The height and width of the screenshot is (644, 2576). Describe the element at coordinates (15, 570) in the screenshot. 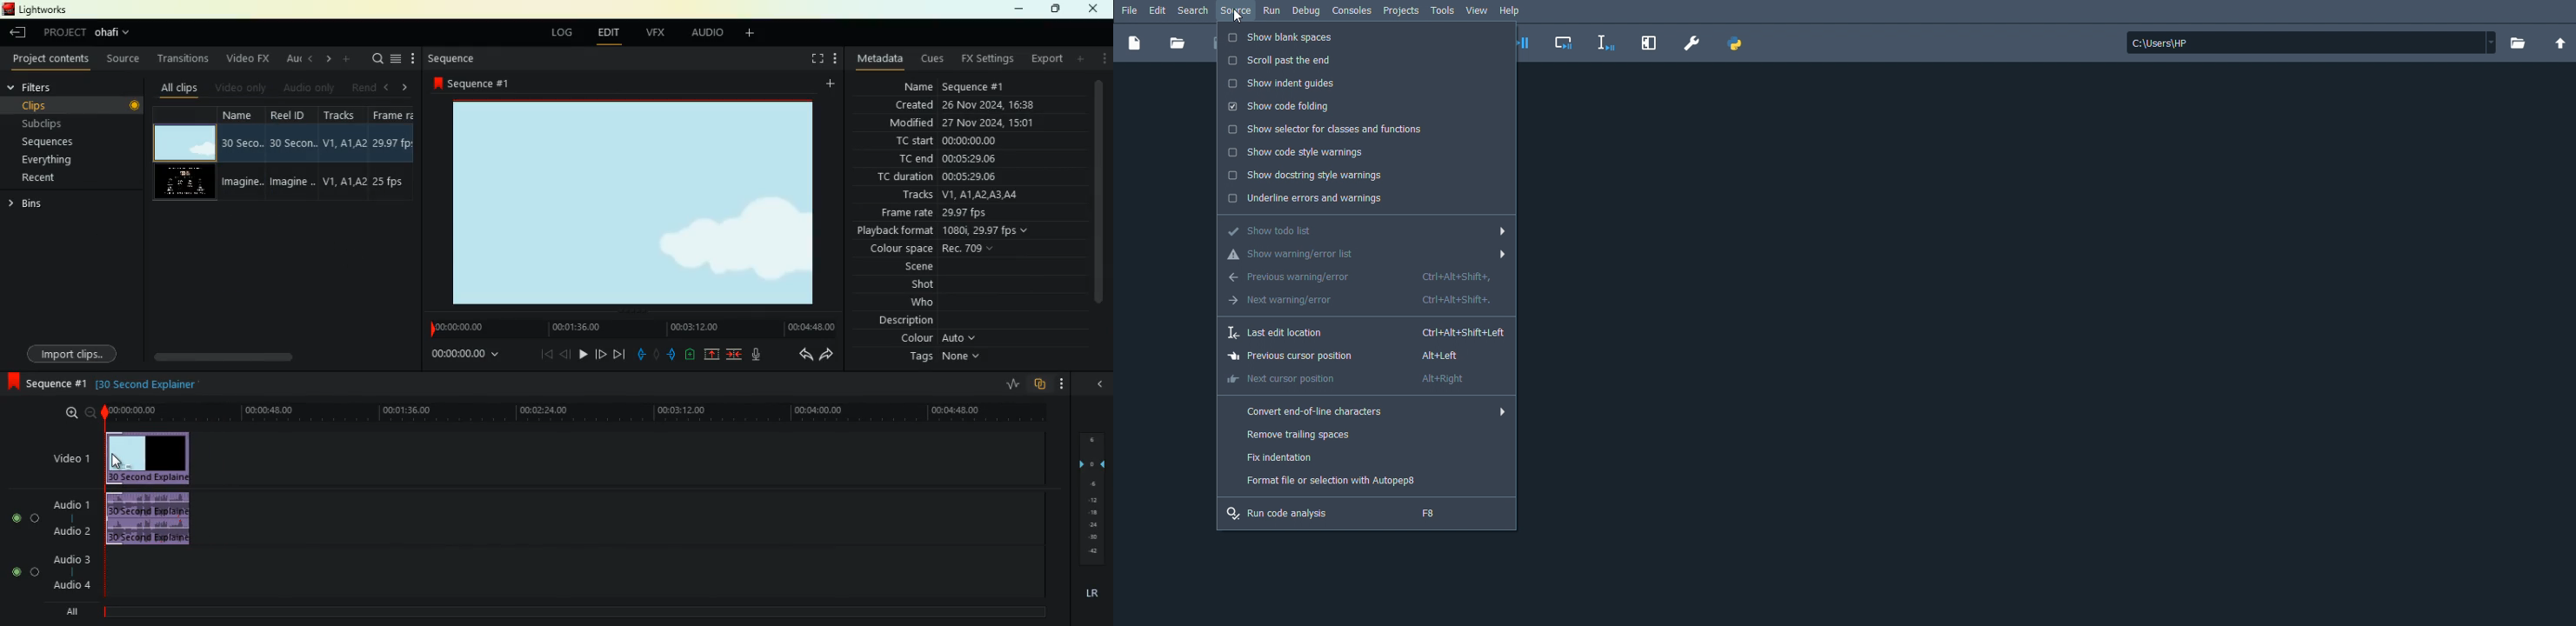

I see `toggle` at that location.